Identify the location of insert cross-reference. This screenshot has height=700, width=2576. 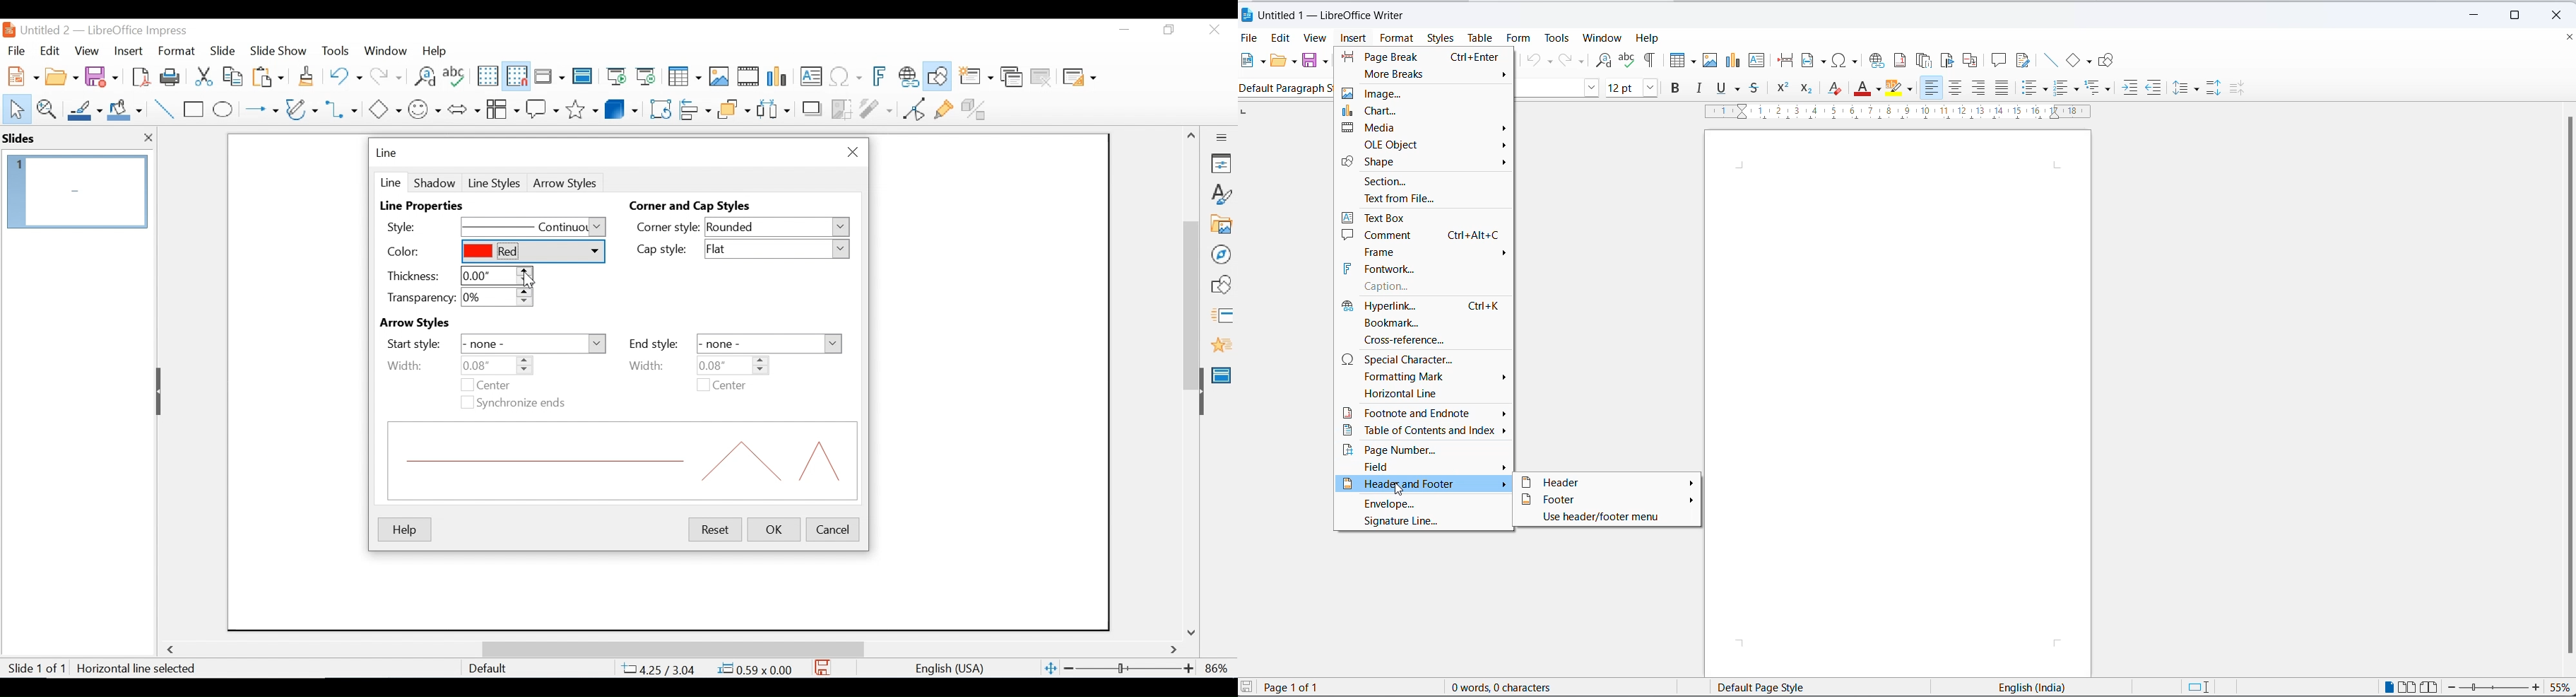
(1974, 60).